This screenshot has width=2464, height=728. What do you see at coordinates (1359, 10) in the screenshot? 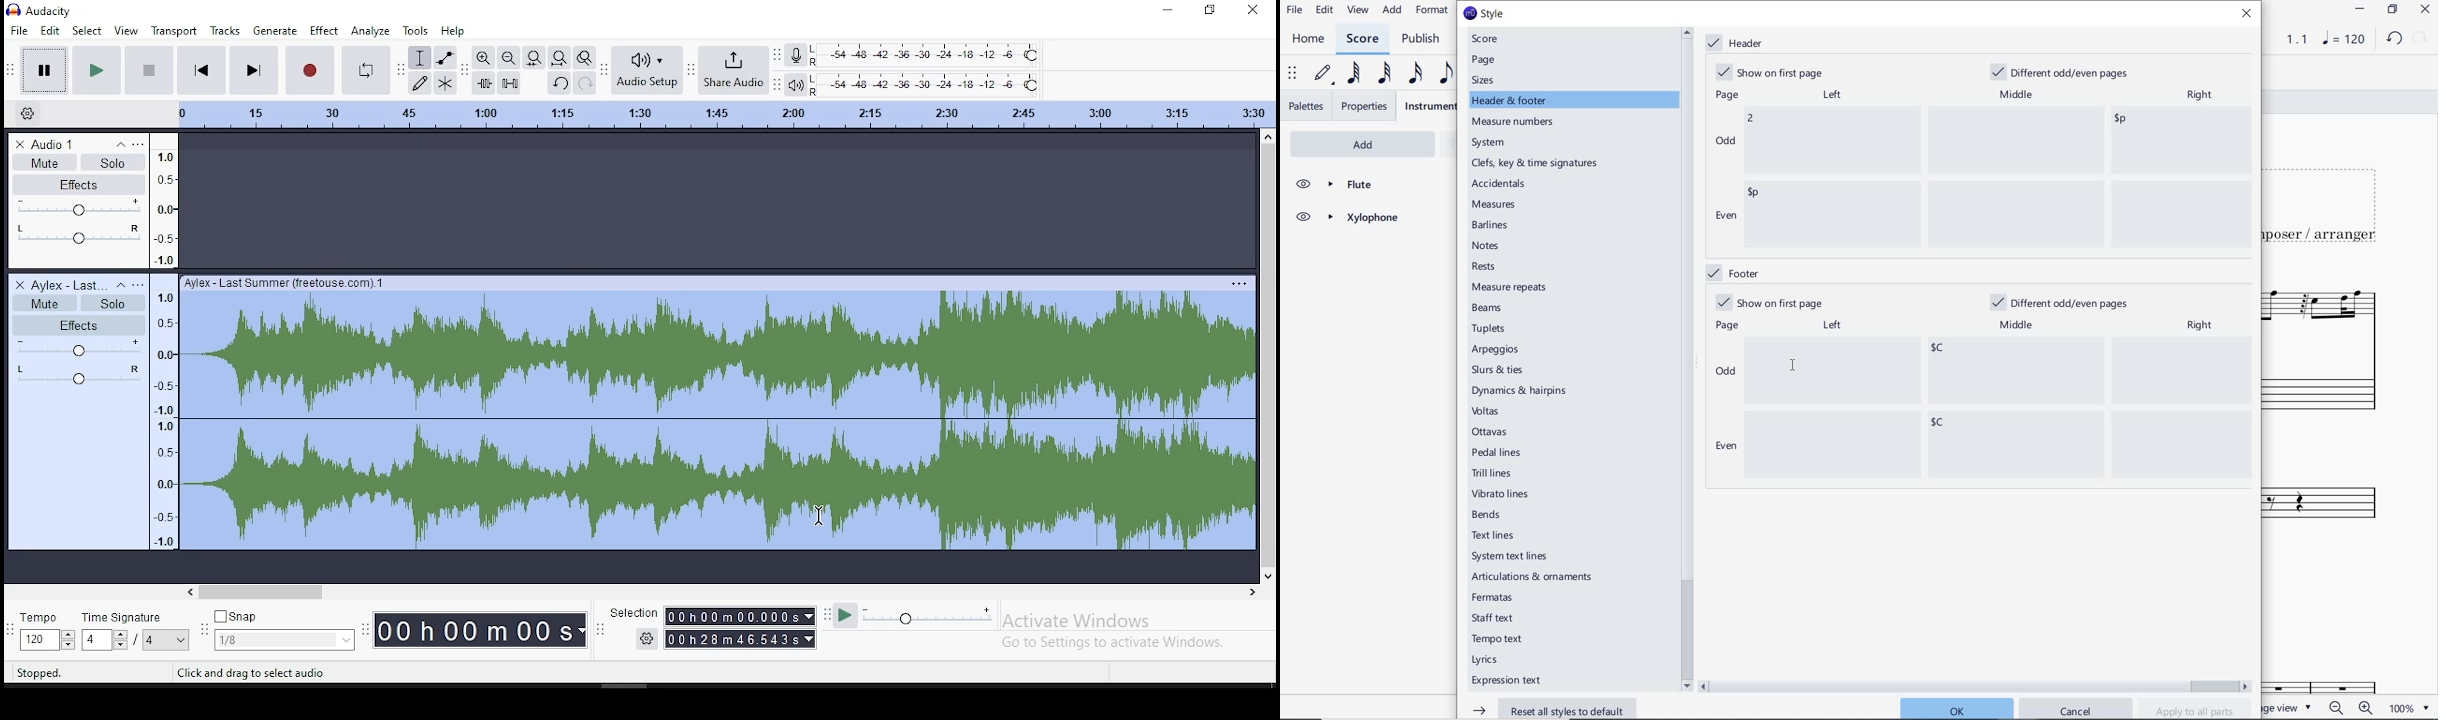
I see `VIEW` at bounding box center [1359, 10].